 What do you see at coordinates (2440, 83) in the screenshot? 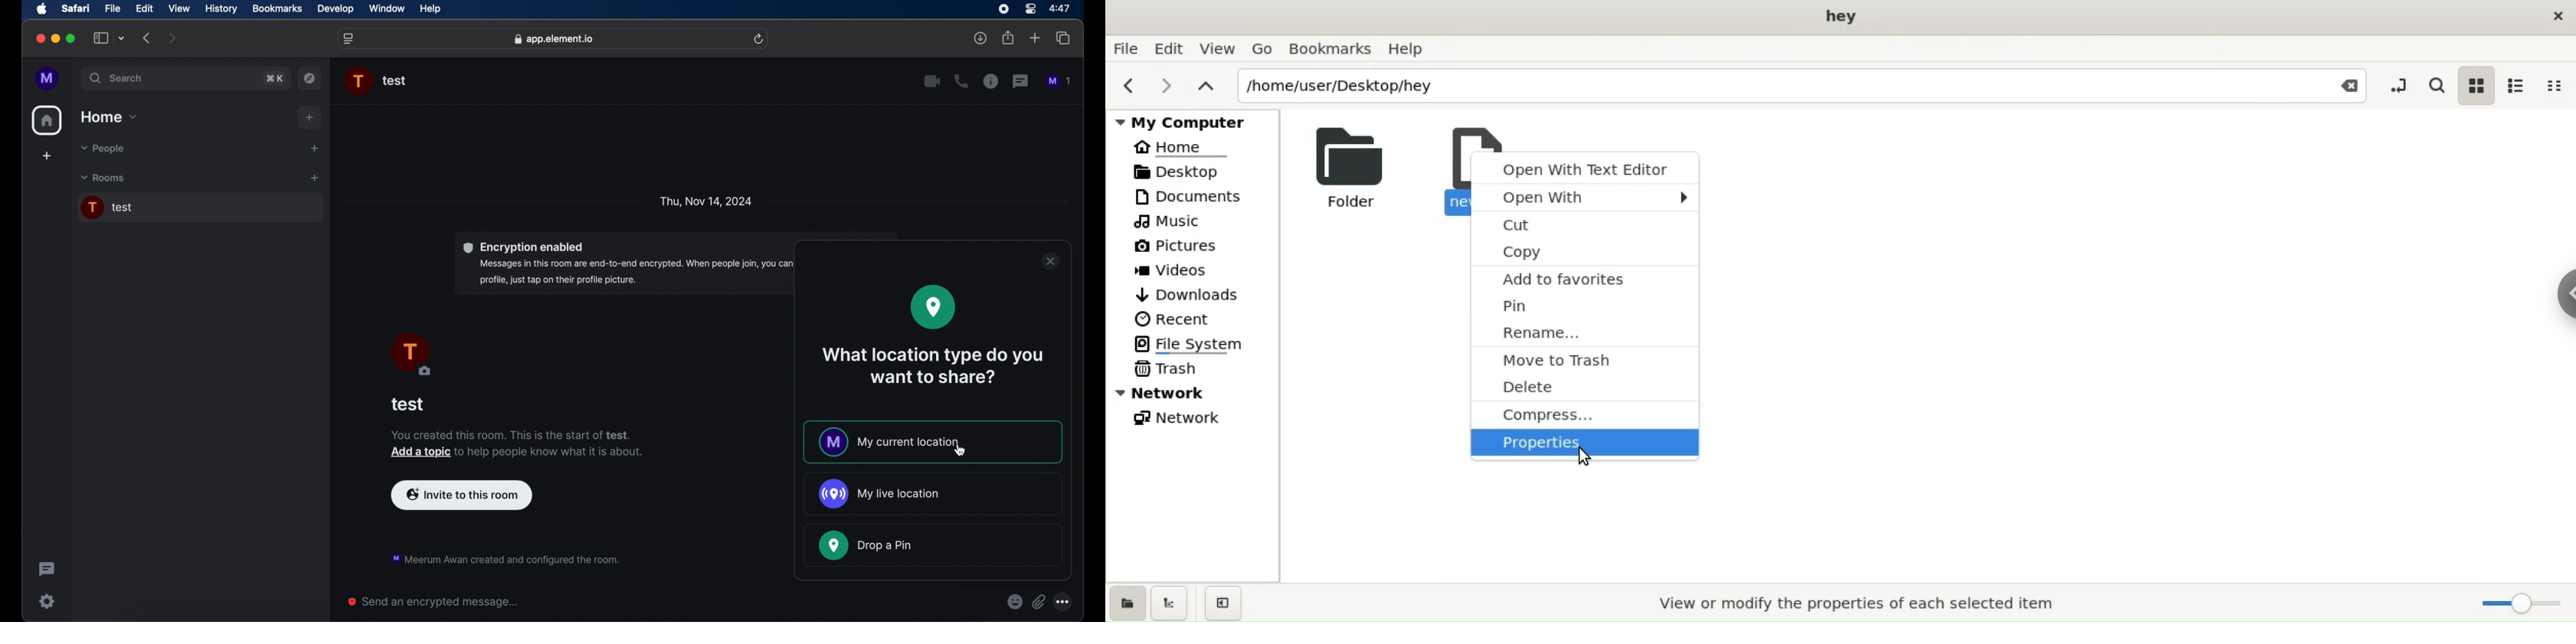
I see `search` at bounding box center [2440, 83].